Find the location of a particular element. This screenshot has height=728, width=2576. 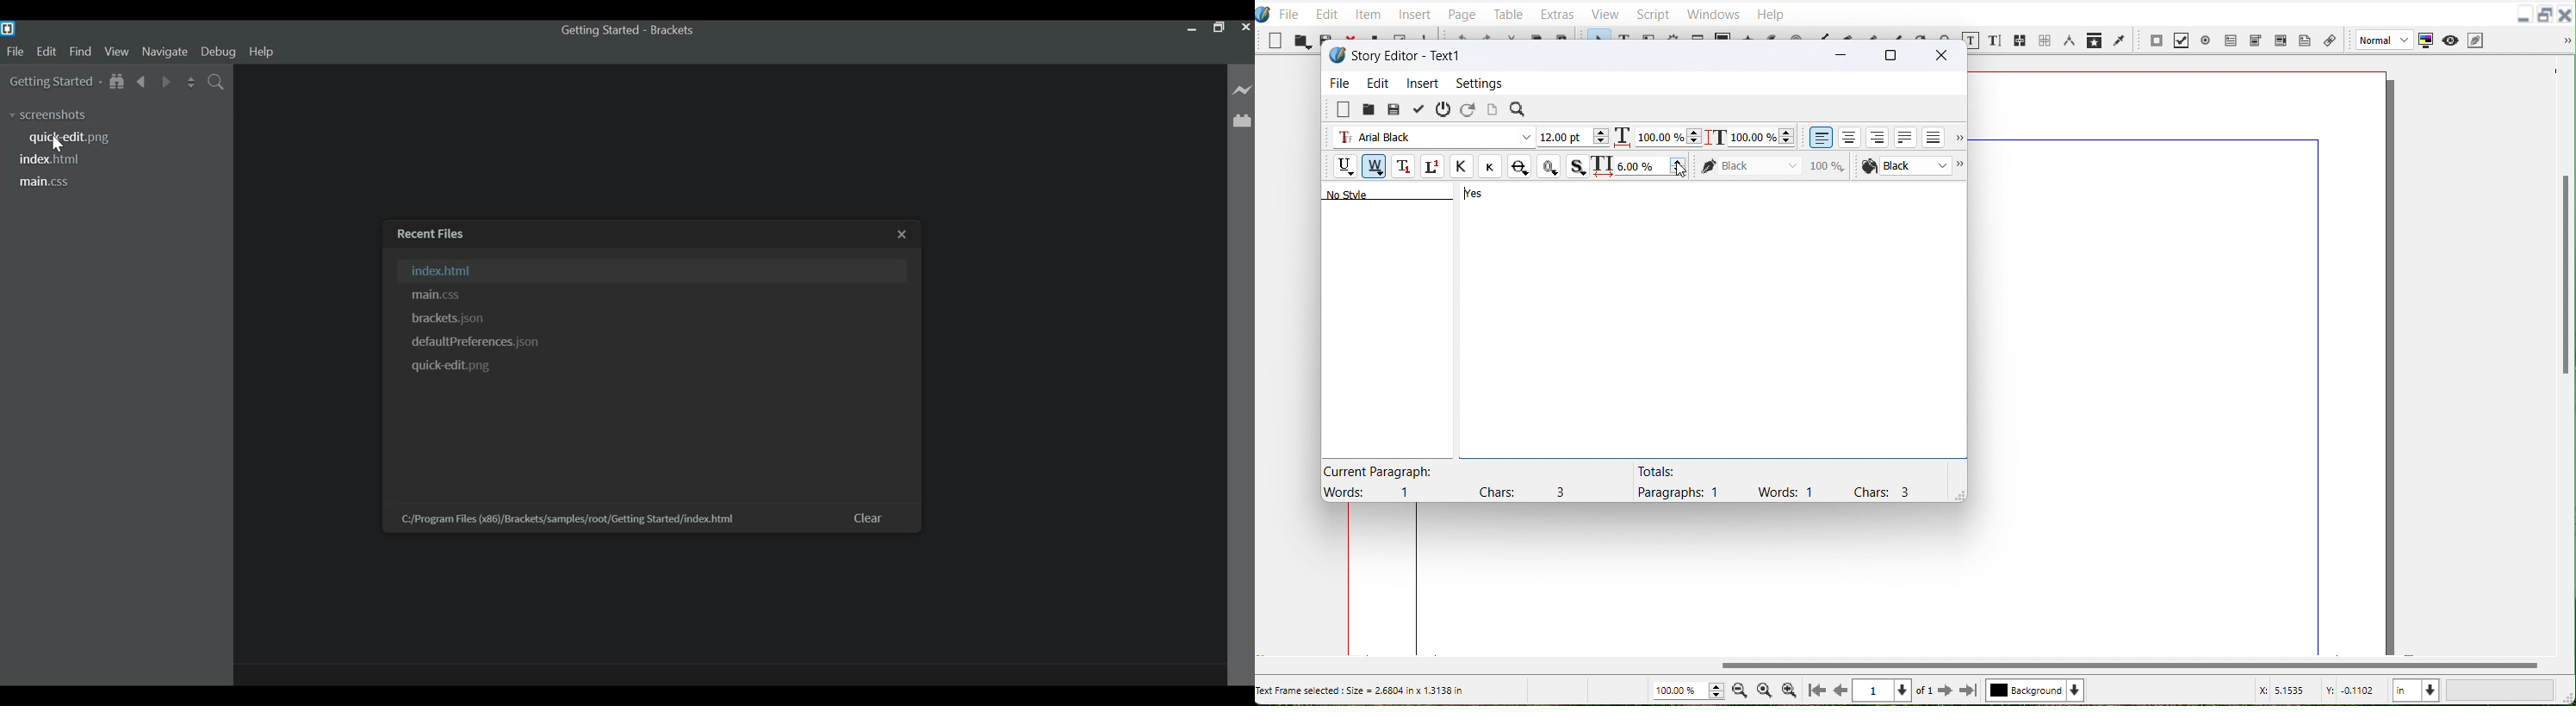

Edit content is located at coordinates (1971, 40).